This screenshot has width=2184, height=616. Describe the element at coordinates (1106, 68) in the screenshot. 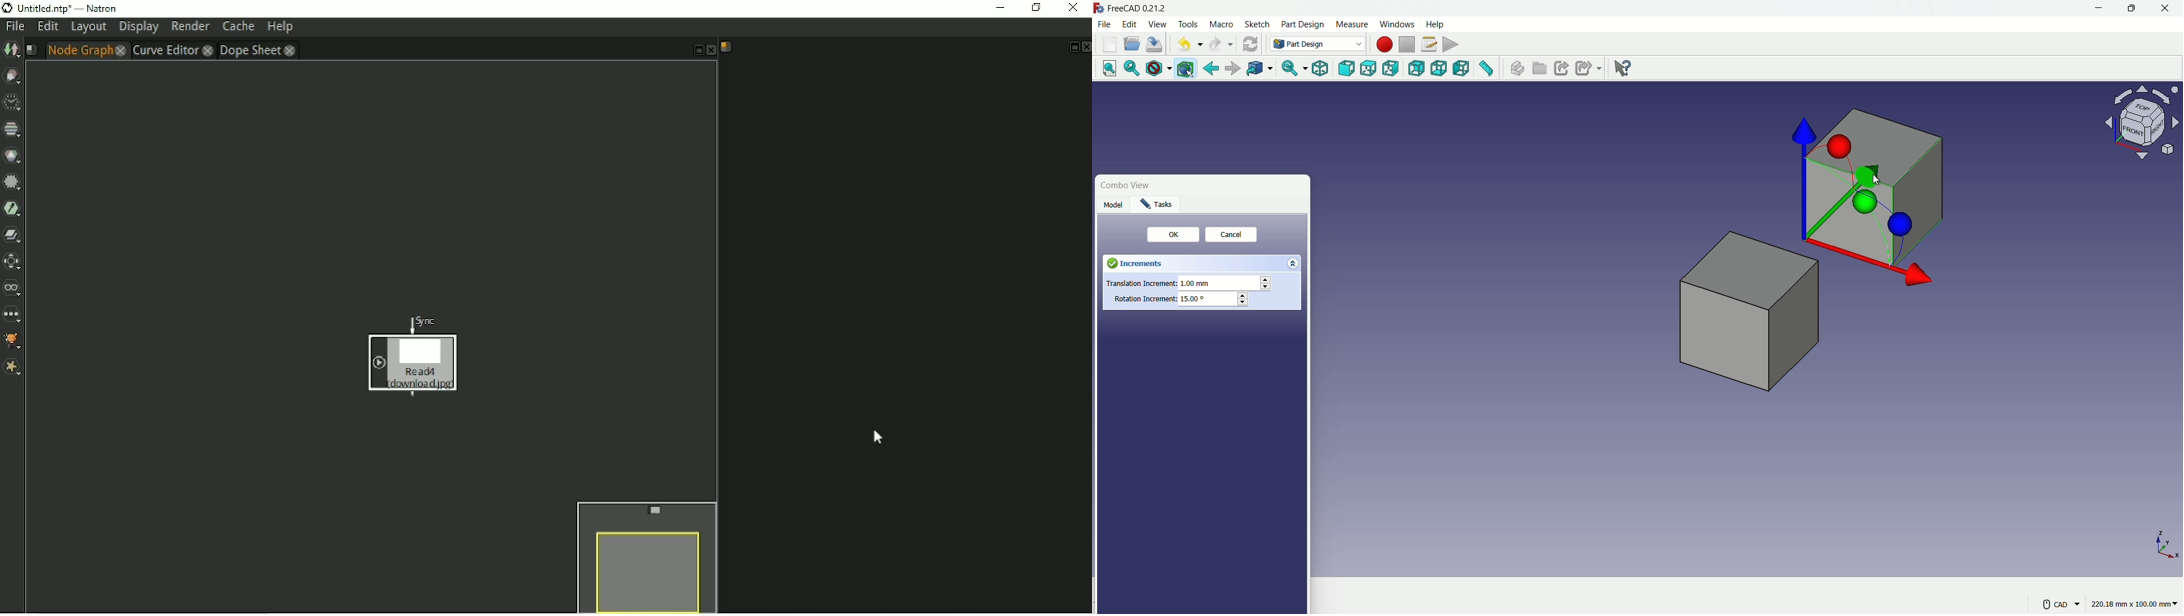

I see `fit all` at that location.